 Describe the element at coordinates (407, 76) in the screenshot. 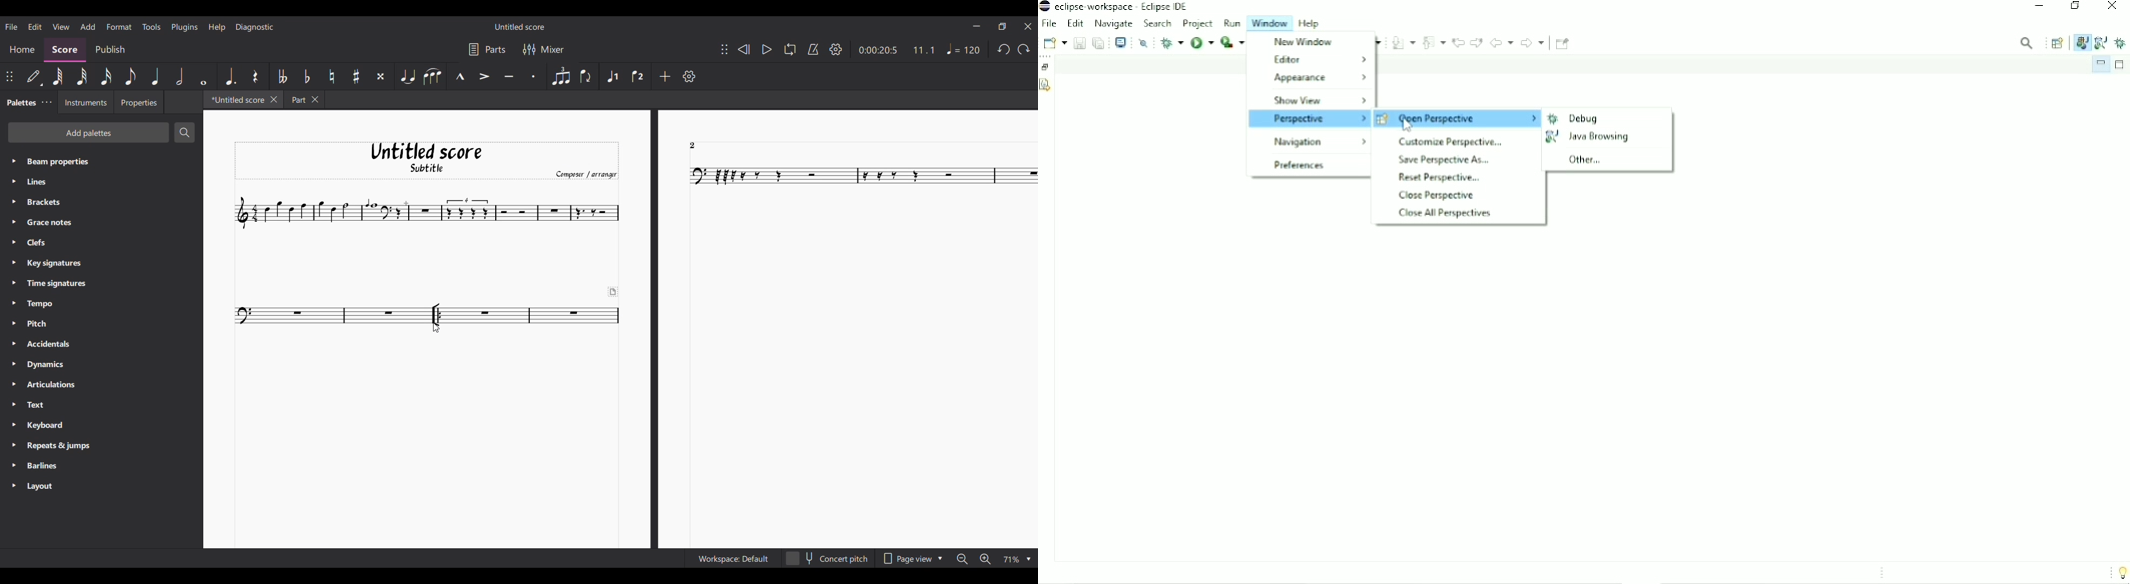

I see `Tie` at that location.